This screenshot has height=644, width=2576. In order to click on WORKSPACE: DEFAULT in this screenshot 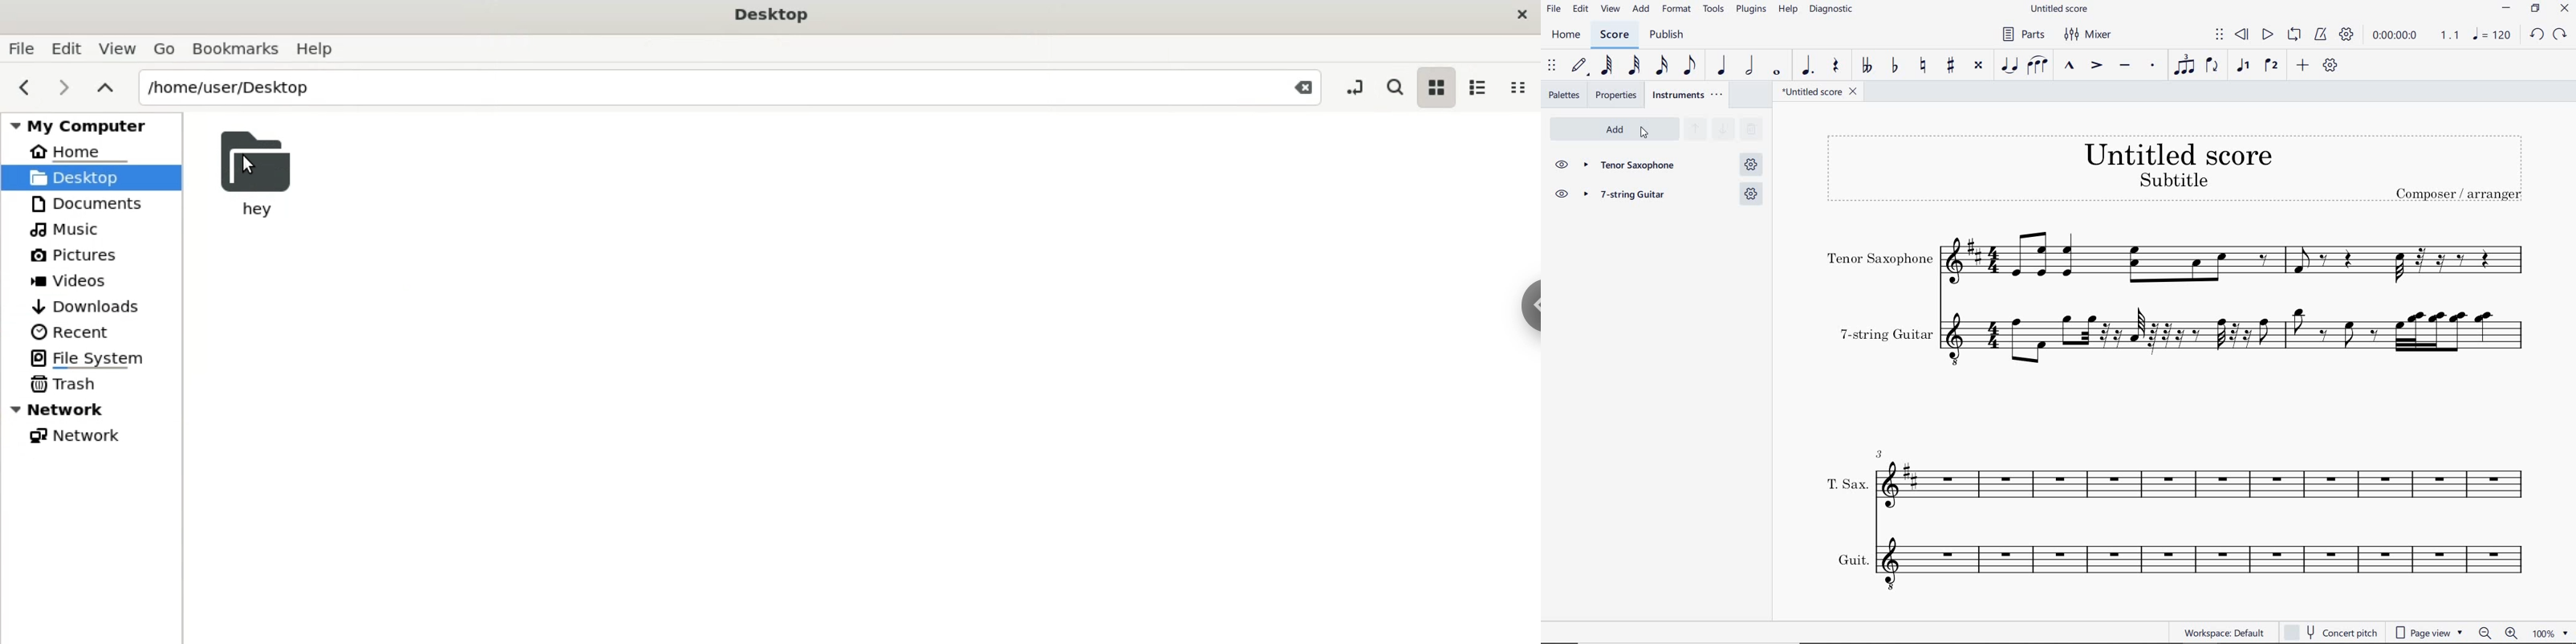, I will do `click(2224, 631)`.